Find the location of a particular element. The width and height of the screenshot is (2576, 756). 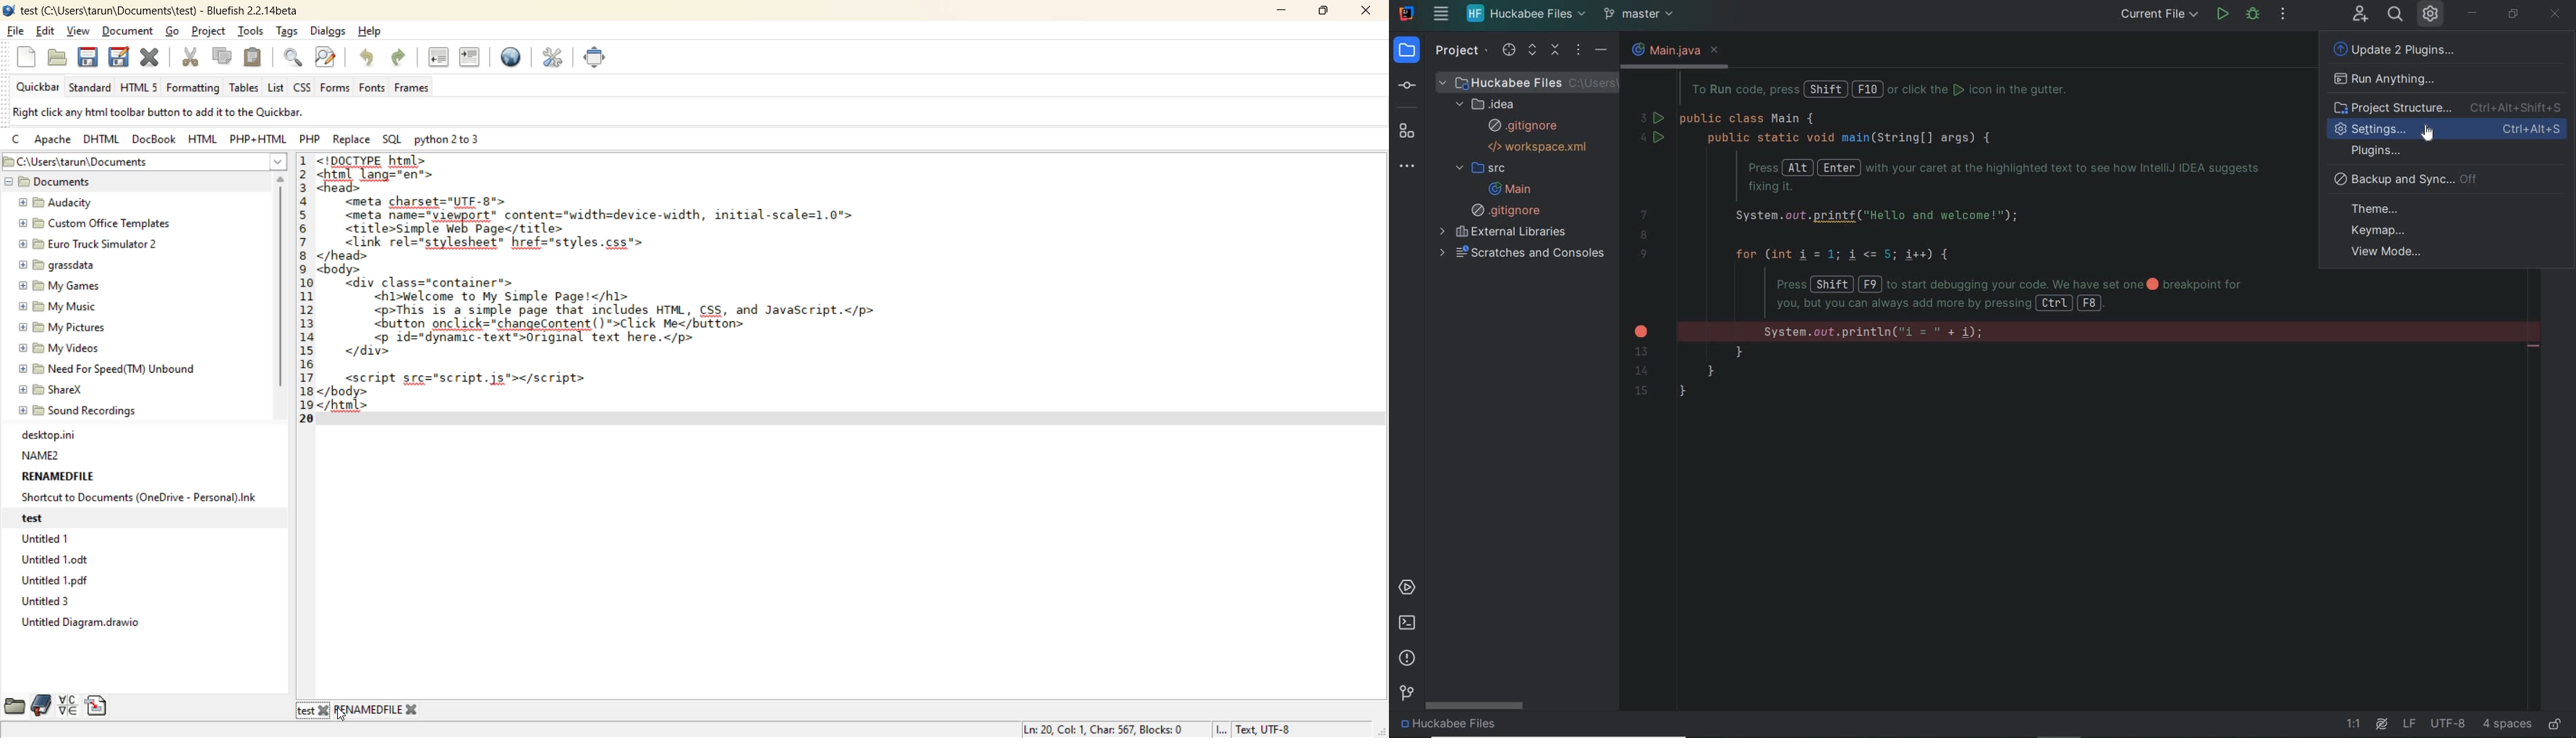

backup and sync is located at coordinates (2447, 180).